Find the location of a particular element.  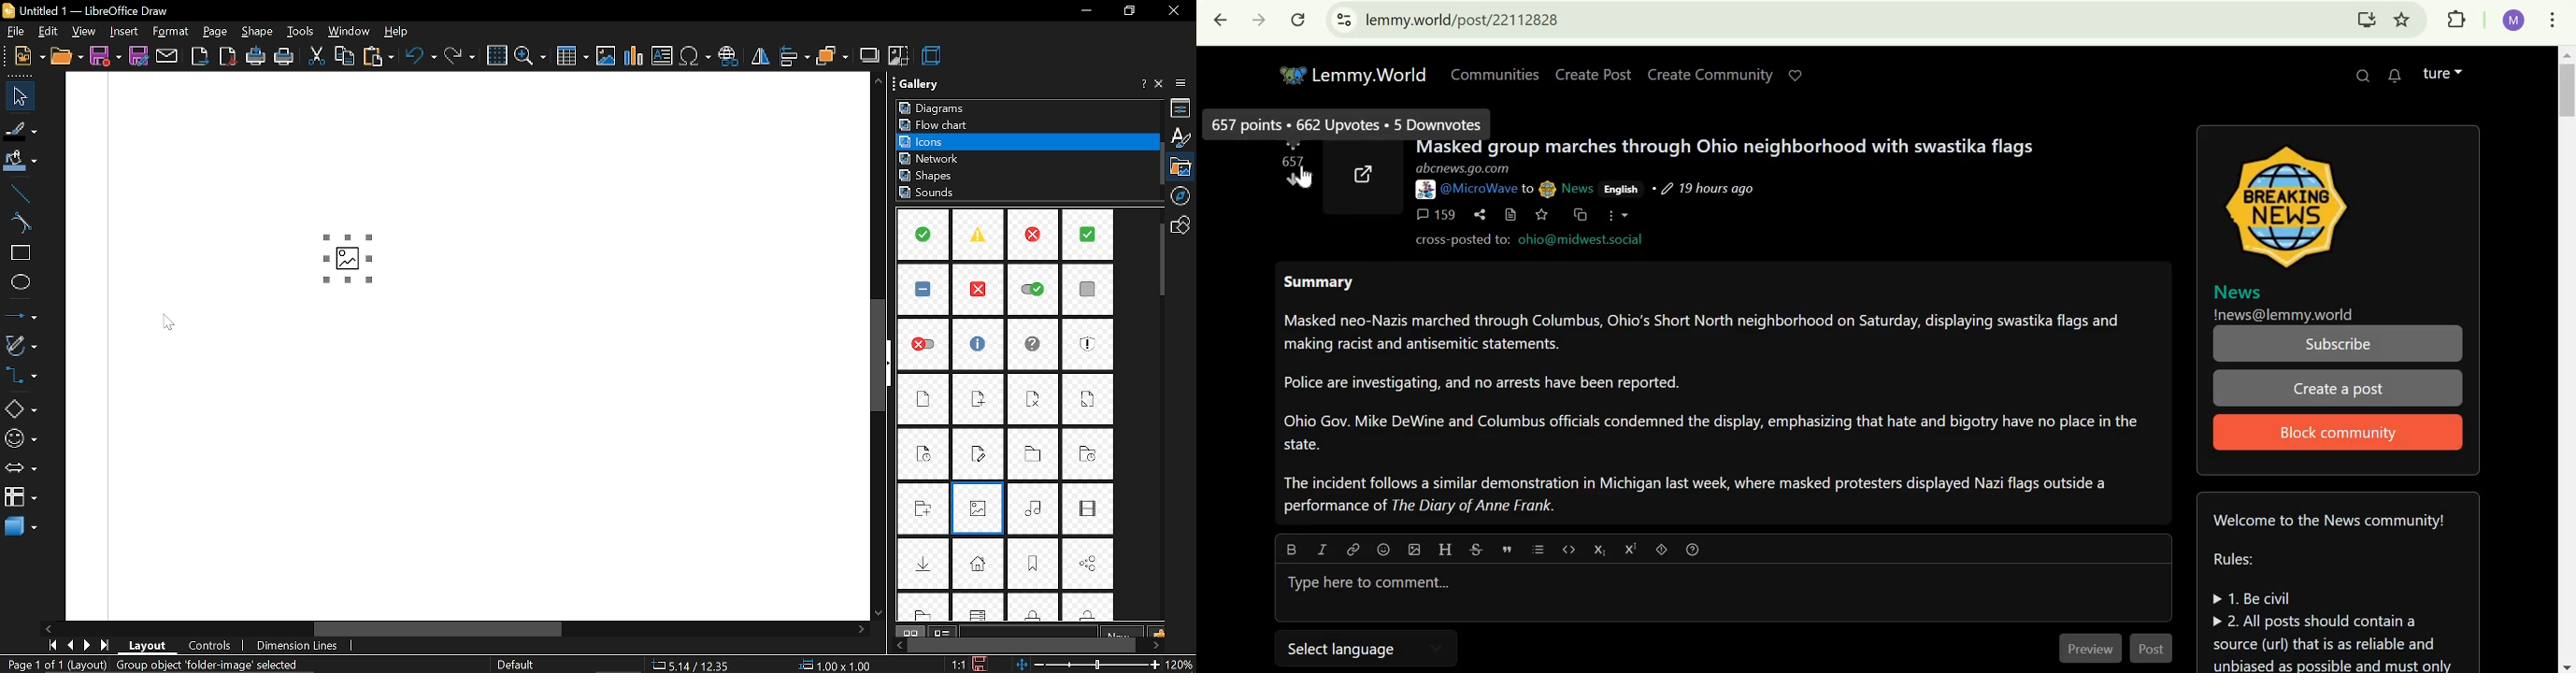

Scroll down is located at coordinates (877, 610).